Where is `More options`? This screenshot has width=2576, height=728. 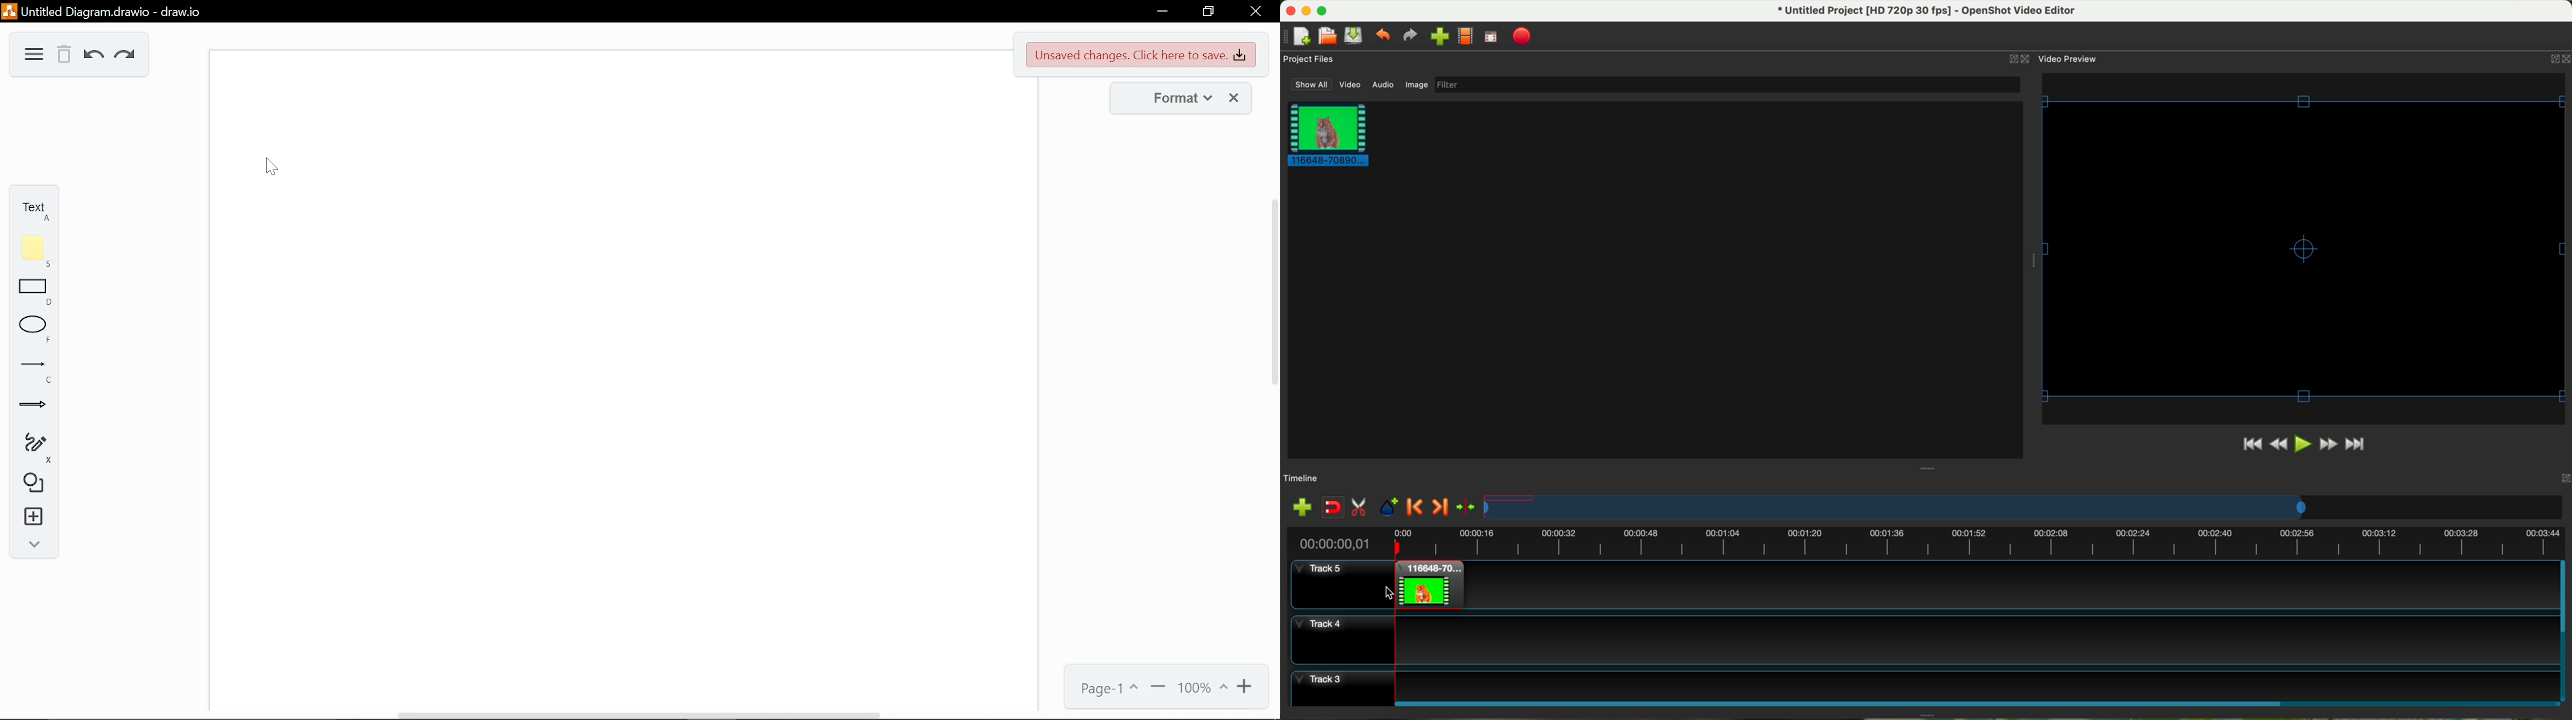 More options is located at coordinates (34, 55).